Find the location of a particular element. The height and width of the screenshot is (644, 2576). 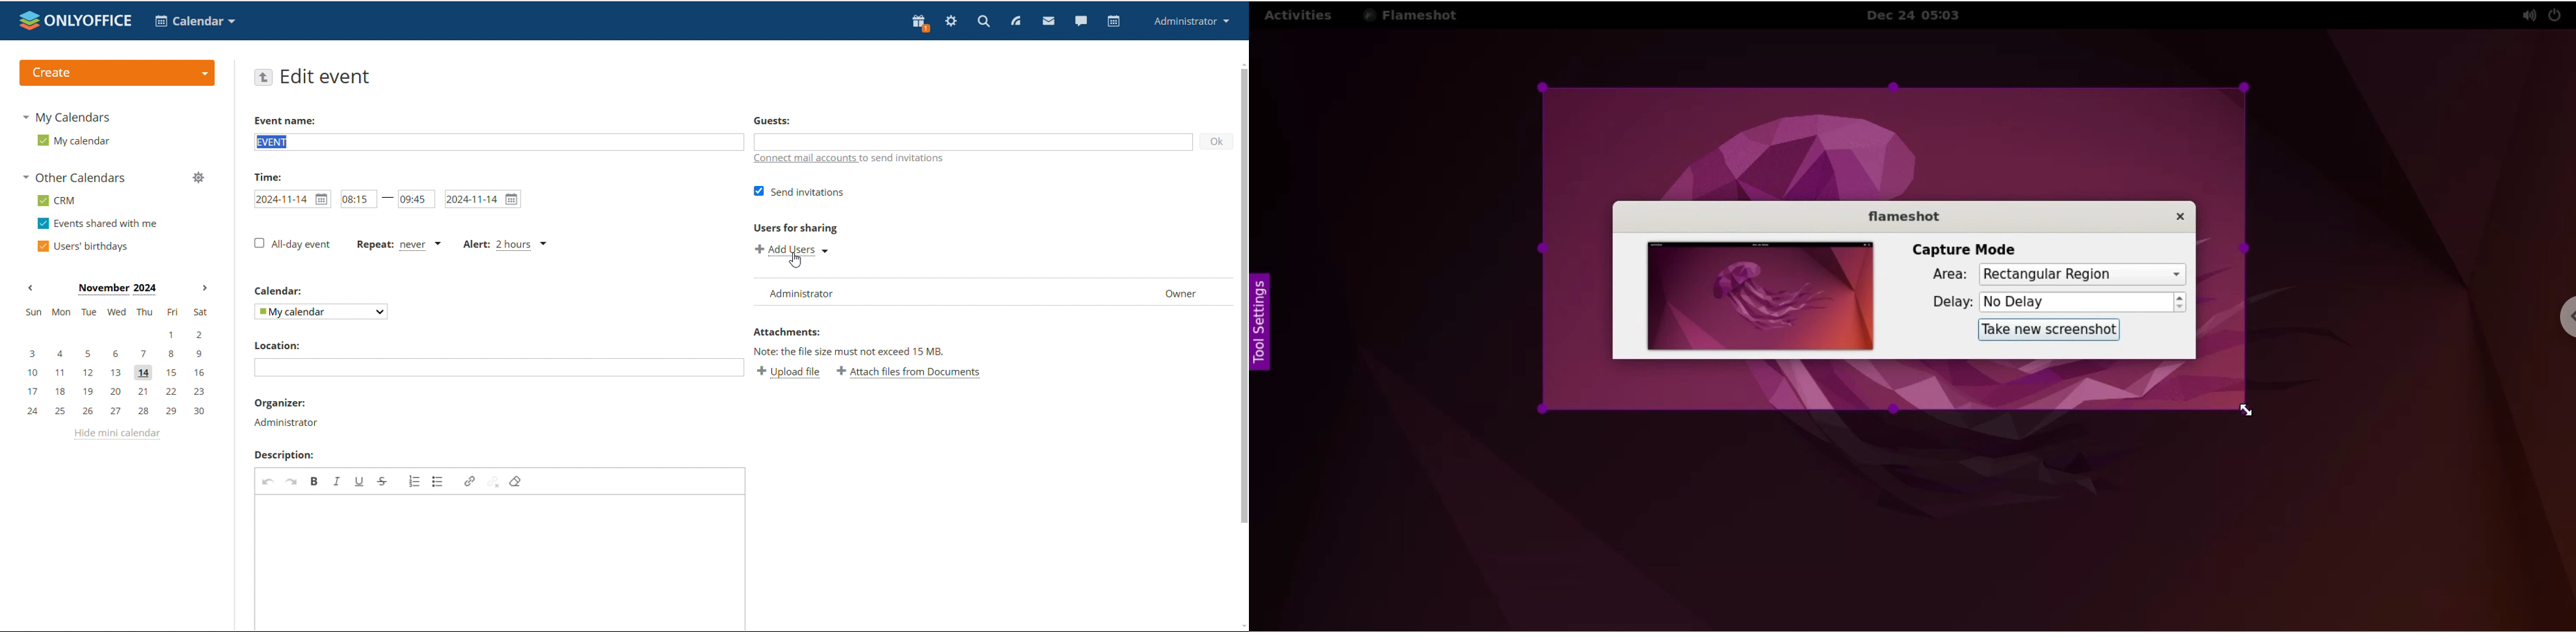

set end date is located at coordinates (483, 199).